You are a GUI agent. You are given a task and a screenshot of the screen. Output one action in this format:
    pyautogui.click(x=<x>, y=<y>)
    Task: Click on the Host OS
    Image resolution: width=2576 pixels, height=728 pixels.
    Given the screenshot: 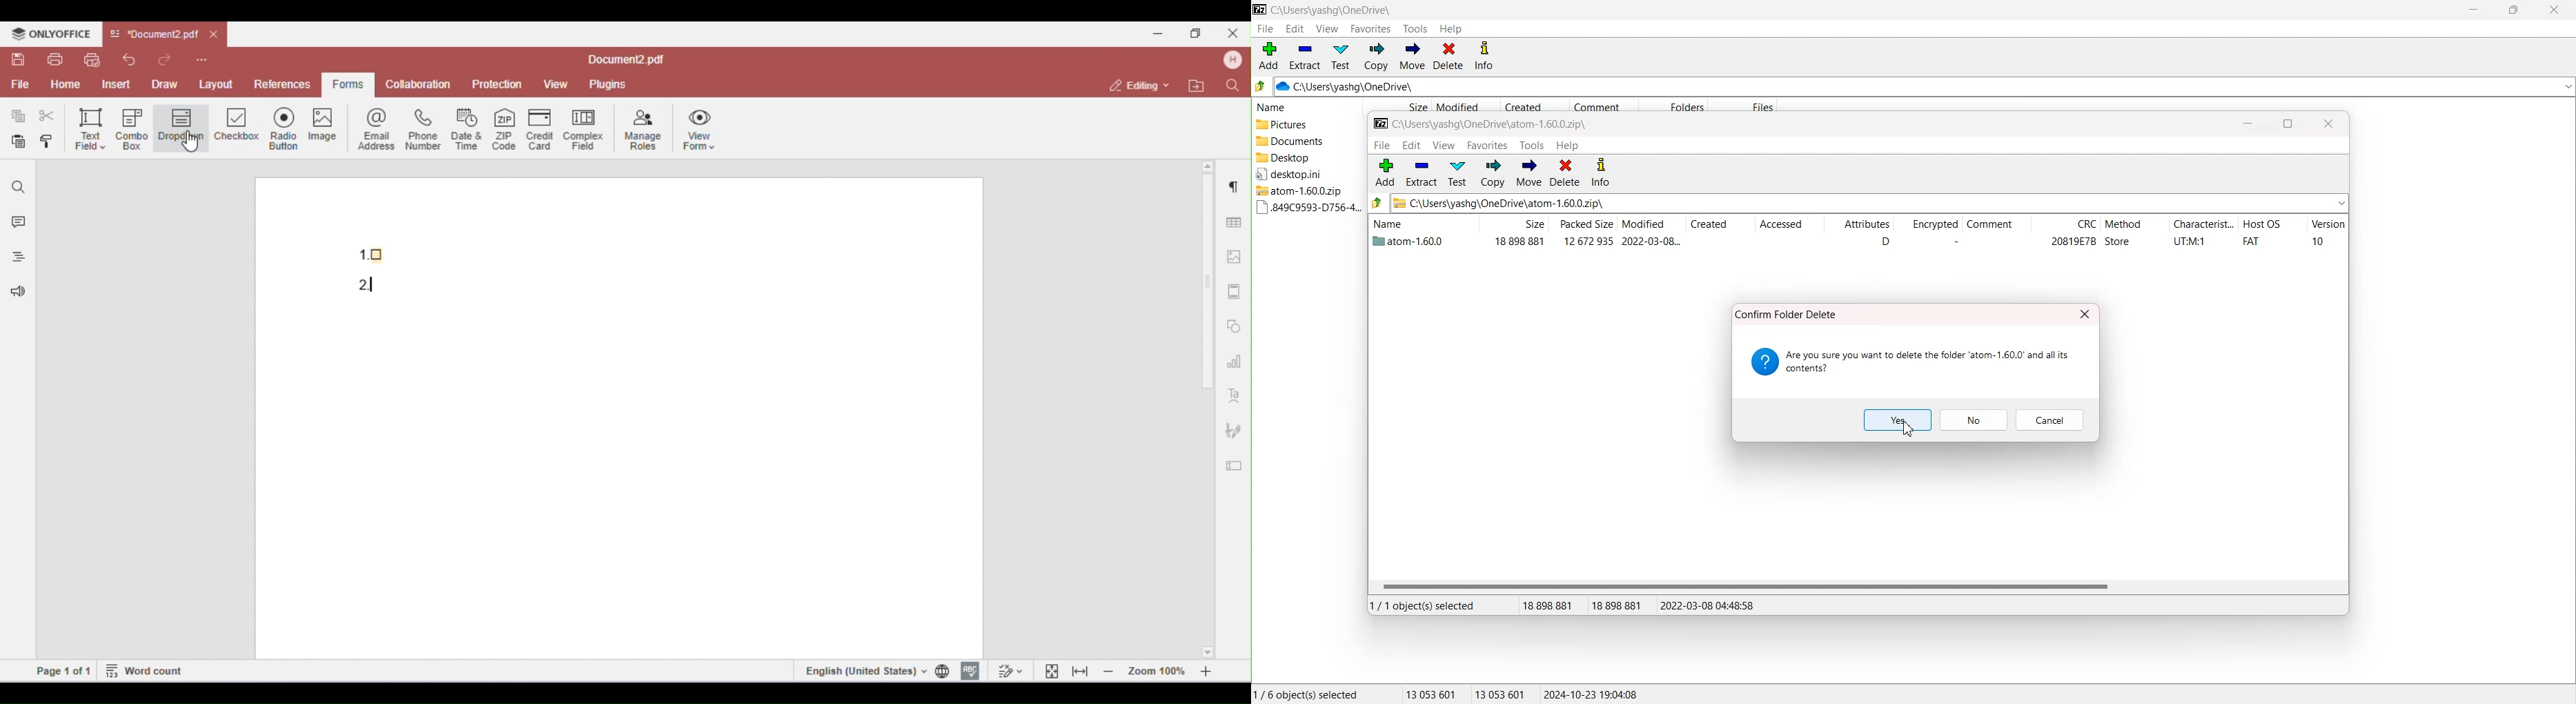 What is the action you would take?
    pyautogui.click(x=2272, y=225)
    